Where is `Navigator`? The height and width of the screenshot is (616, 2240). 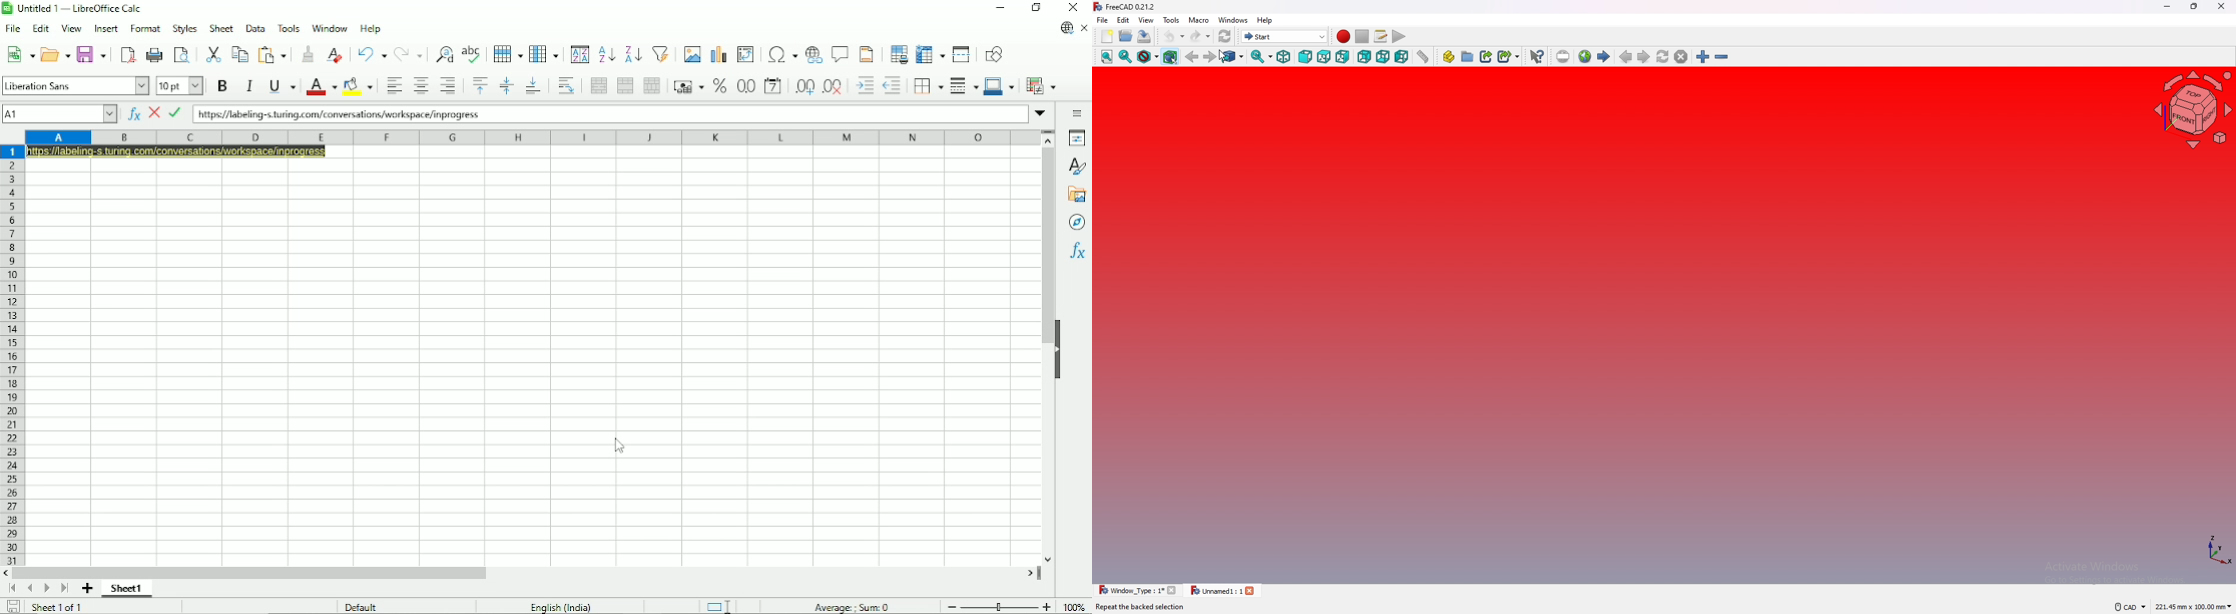 Navigator is located at coordinates (1077, 224).